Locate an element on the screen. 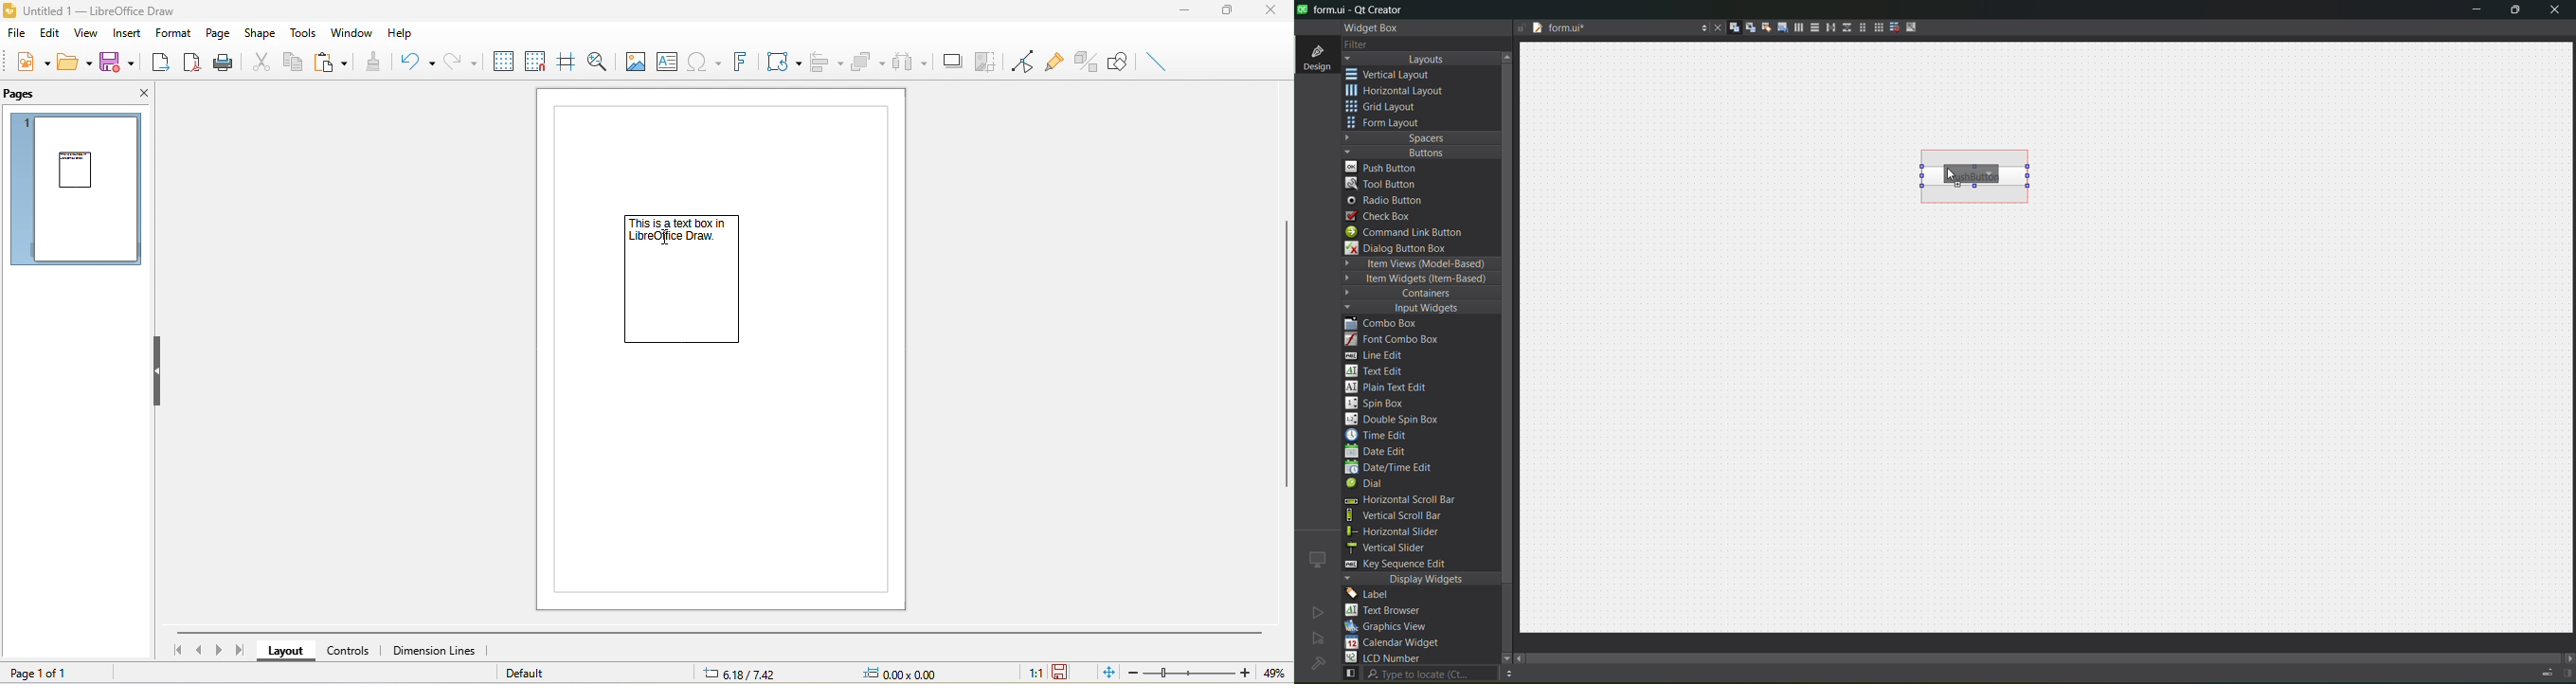 This screenshot has width=2576, height=700. snap to grid is located at coordinates (533, 63).